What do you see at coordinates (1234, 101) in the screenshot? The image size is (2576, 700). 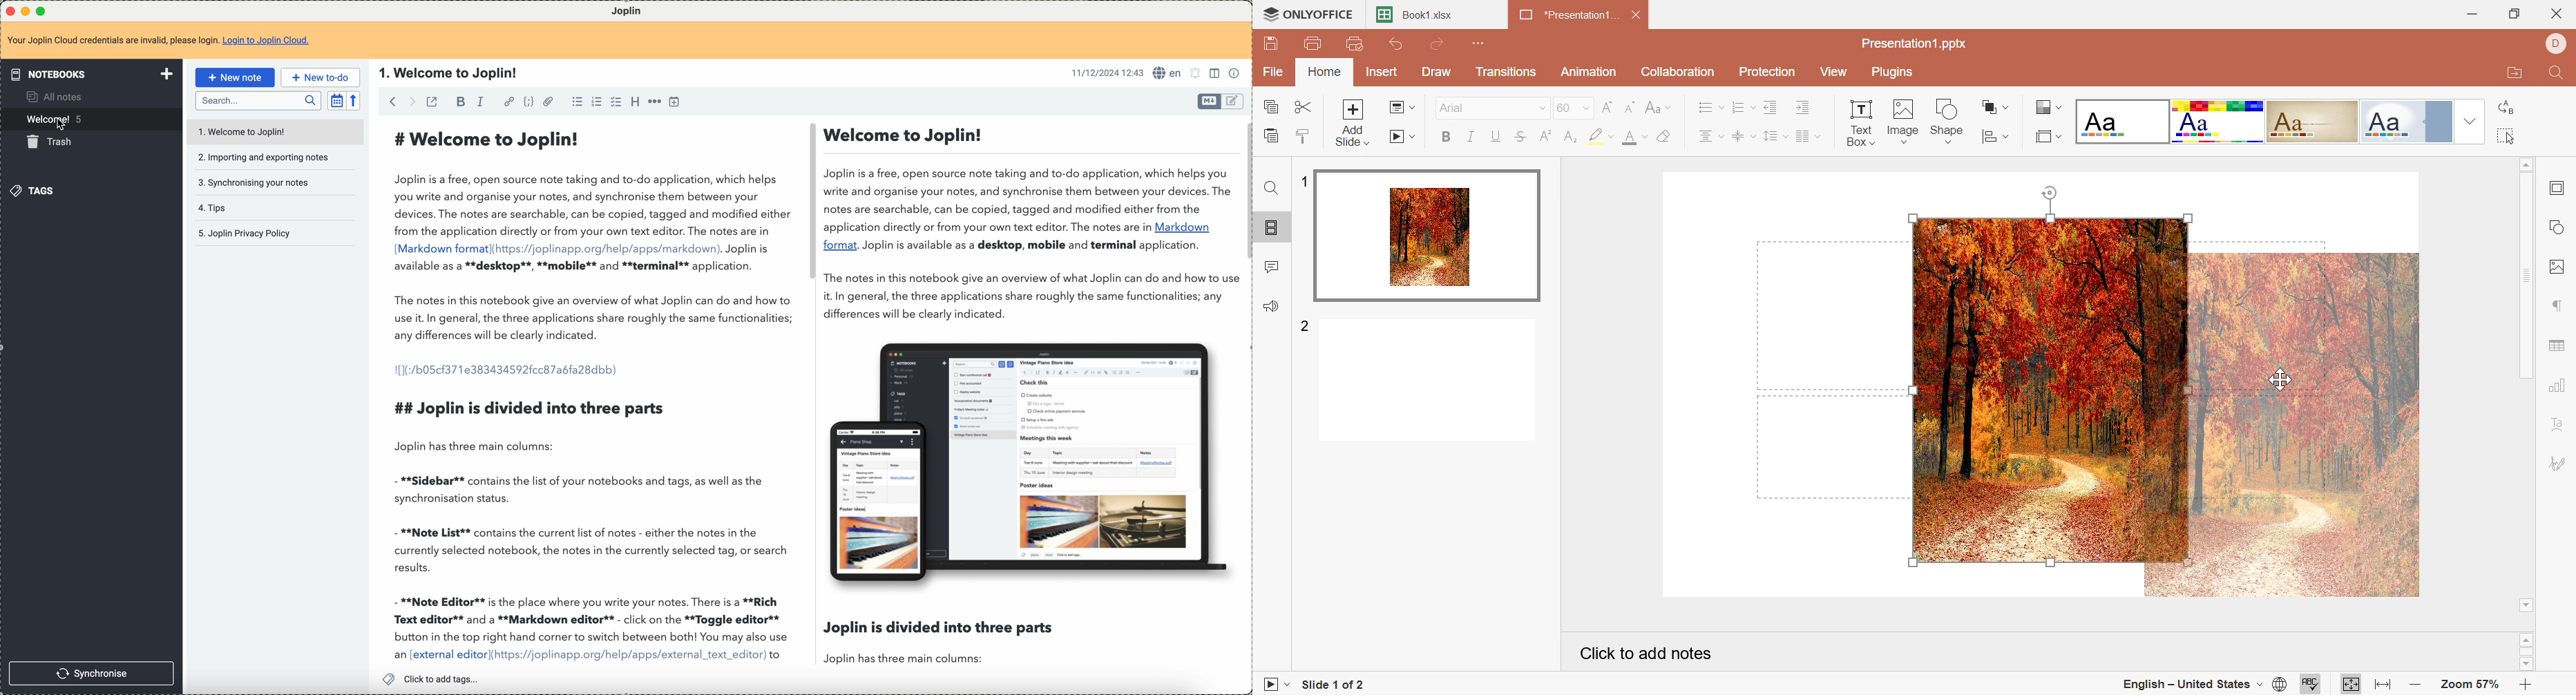 I see `toggle editor` at bounding box center [1234, 101].